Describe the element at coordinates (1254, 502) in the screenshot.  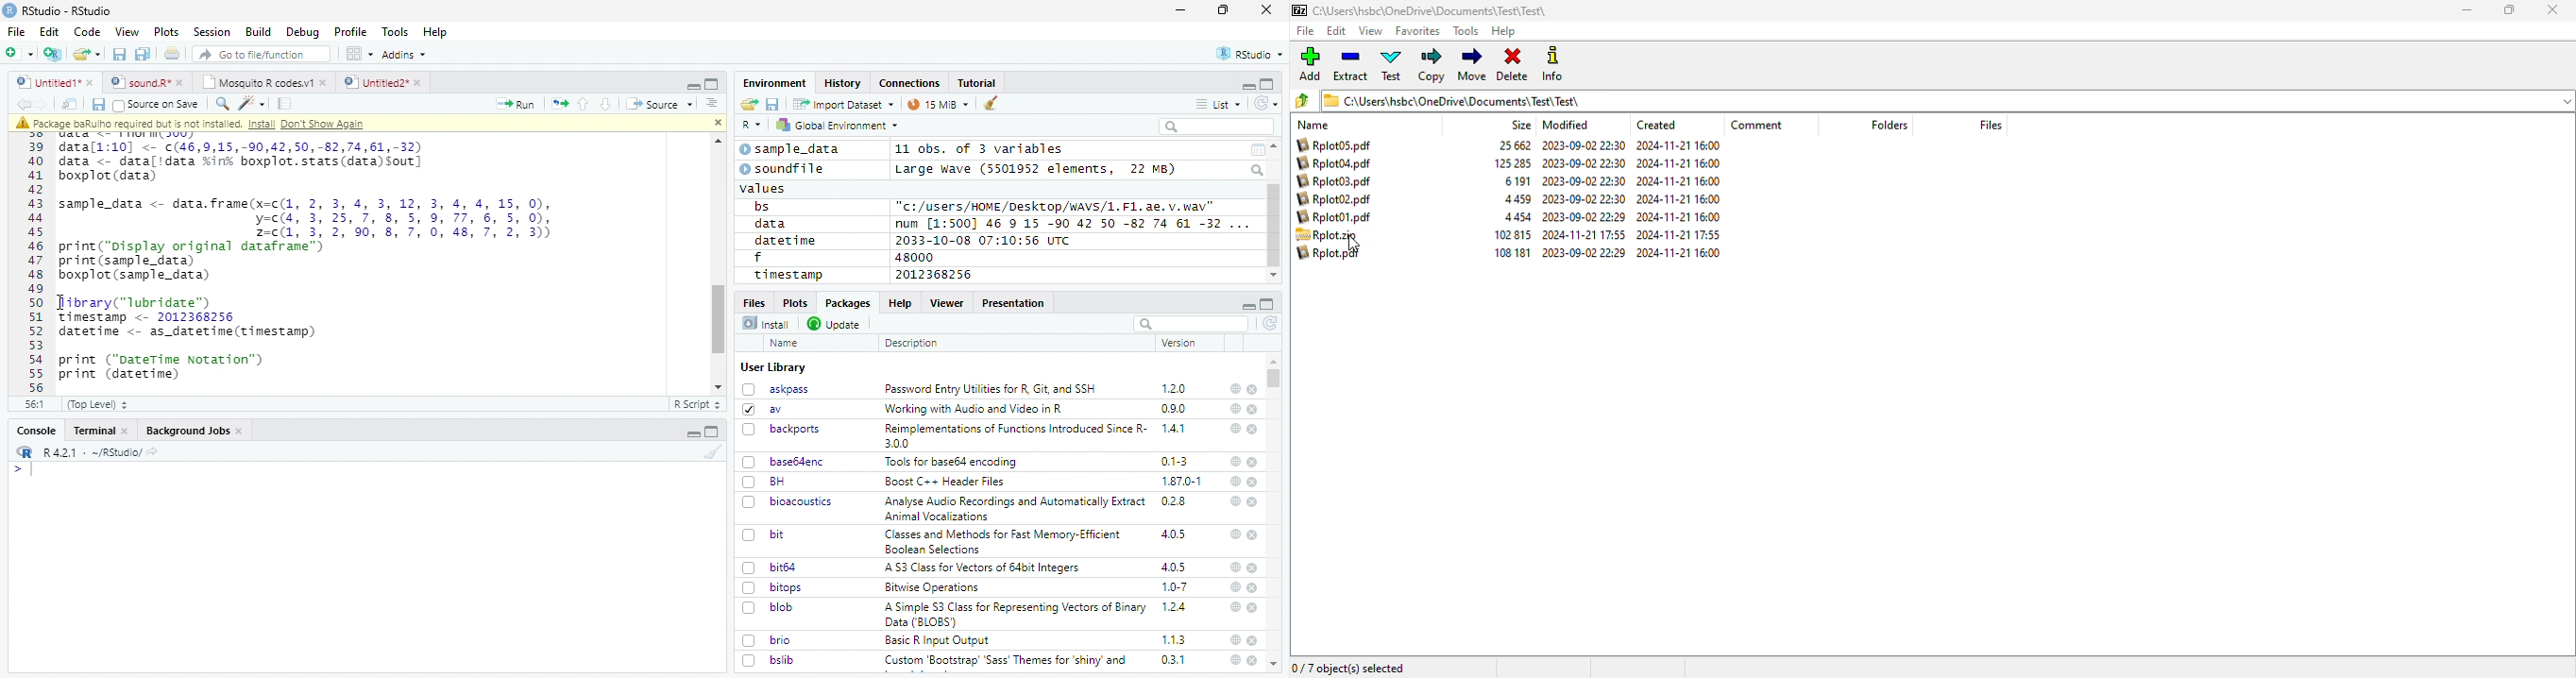
I see `close` at that location.